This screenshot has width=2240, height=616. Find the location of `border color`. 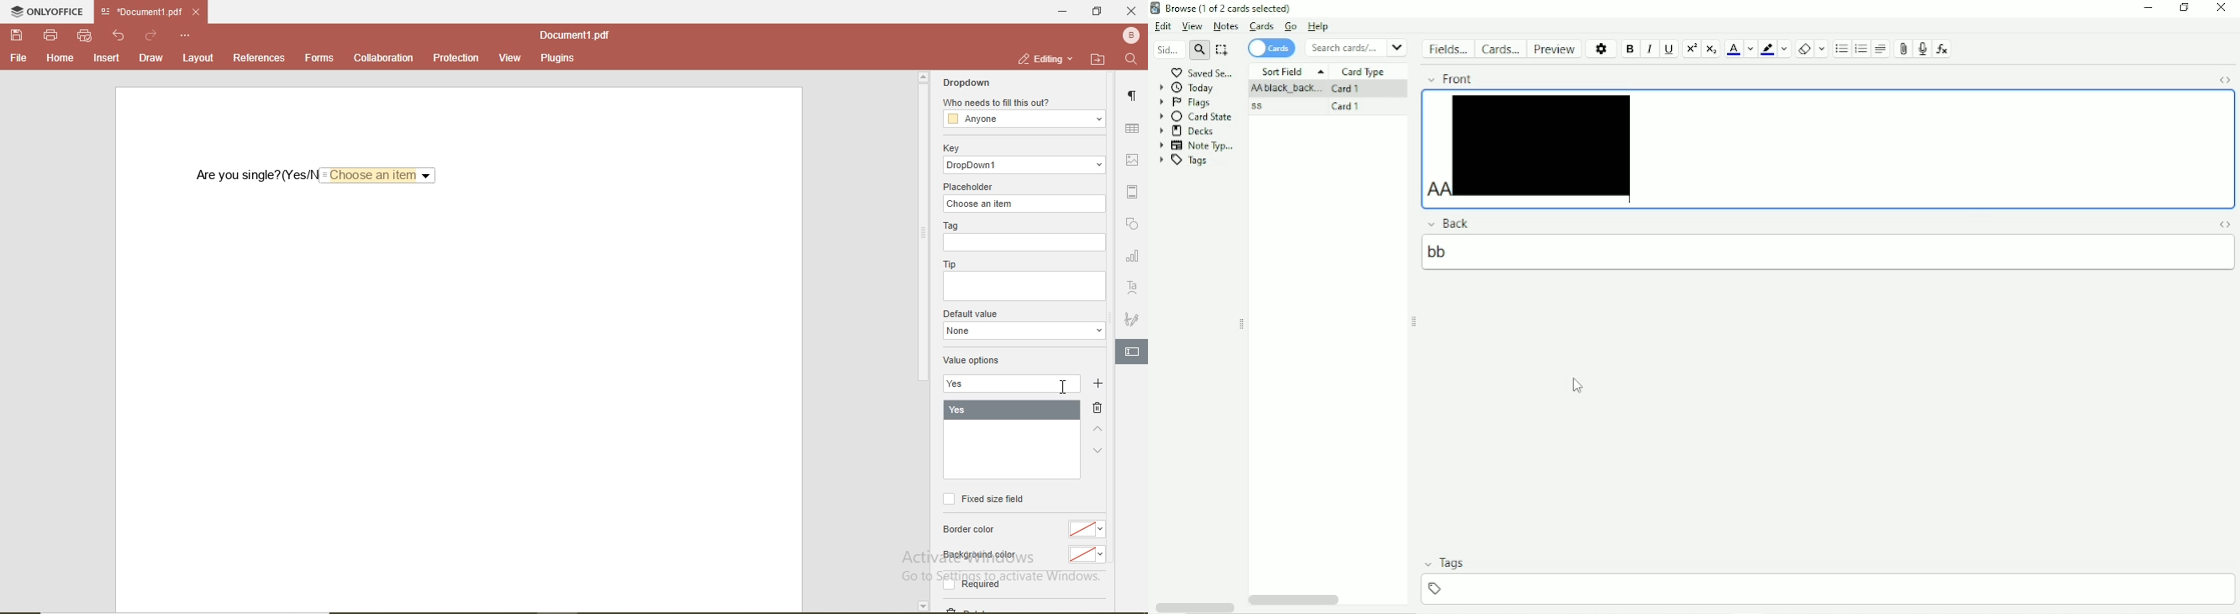

border color is located at coordinates (971, 532).